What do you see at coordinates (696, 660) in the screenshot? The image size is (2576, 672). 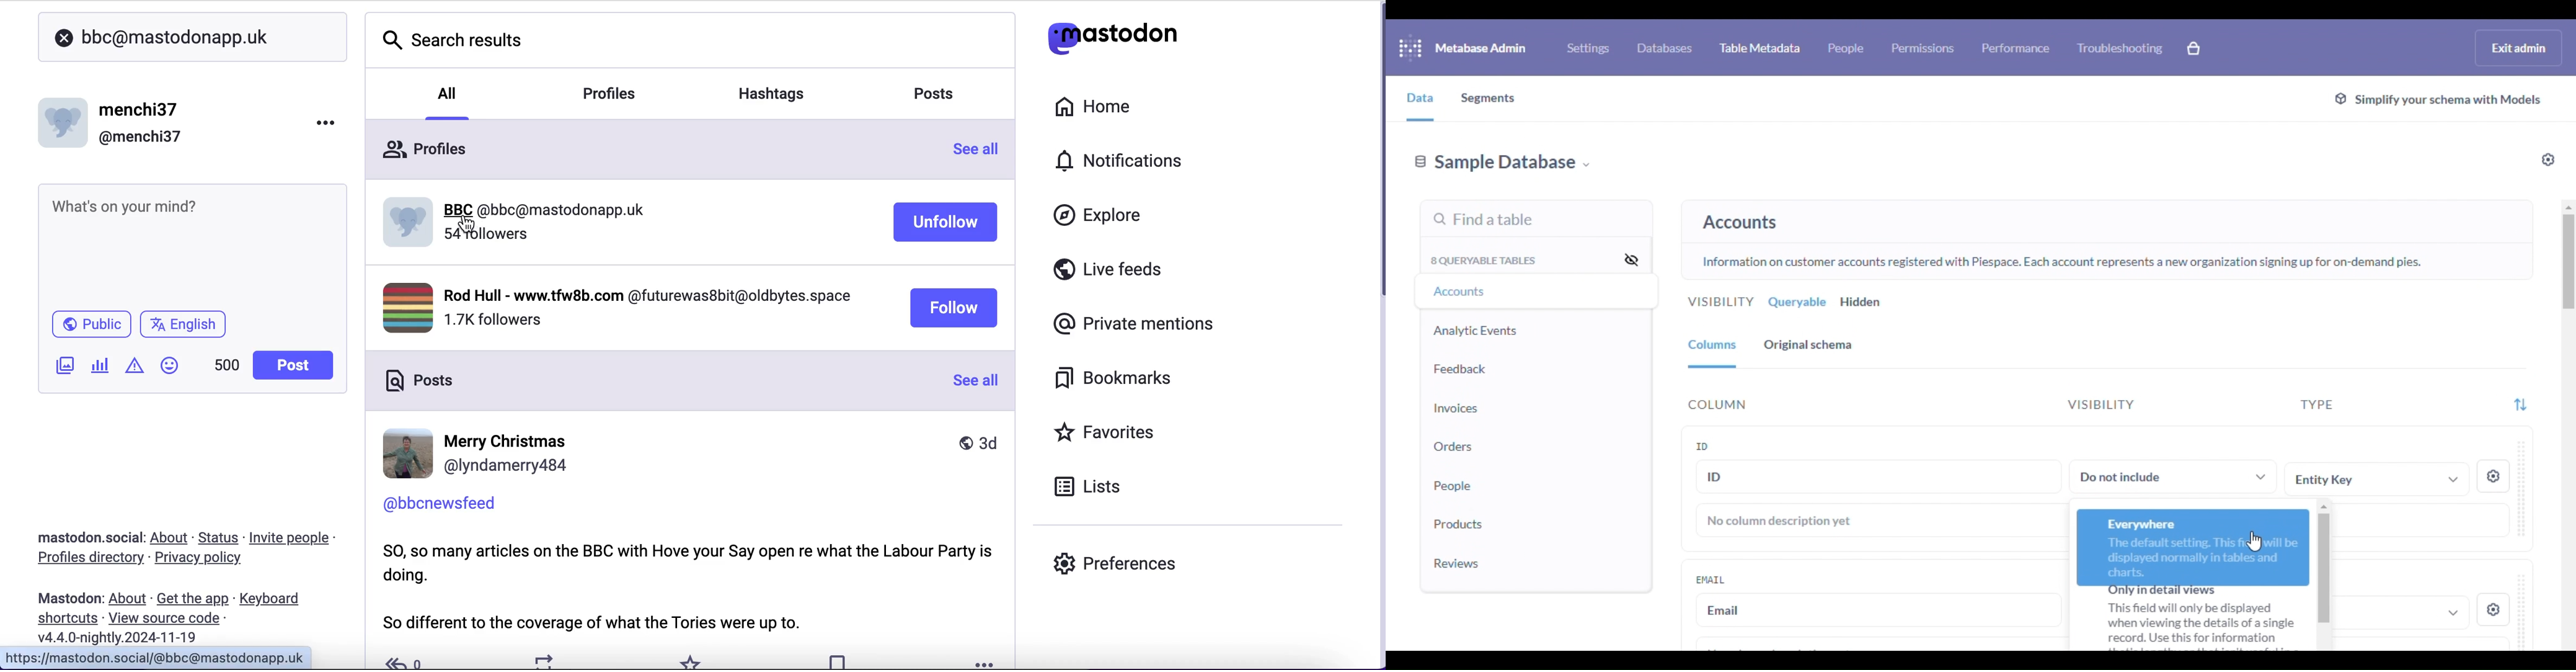 I see `favorites` at bounding box center [696, 660].